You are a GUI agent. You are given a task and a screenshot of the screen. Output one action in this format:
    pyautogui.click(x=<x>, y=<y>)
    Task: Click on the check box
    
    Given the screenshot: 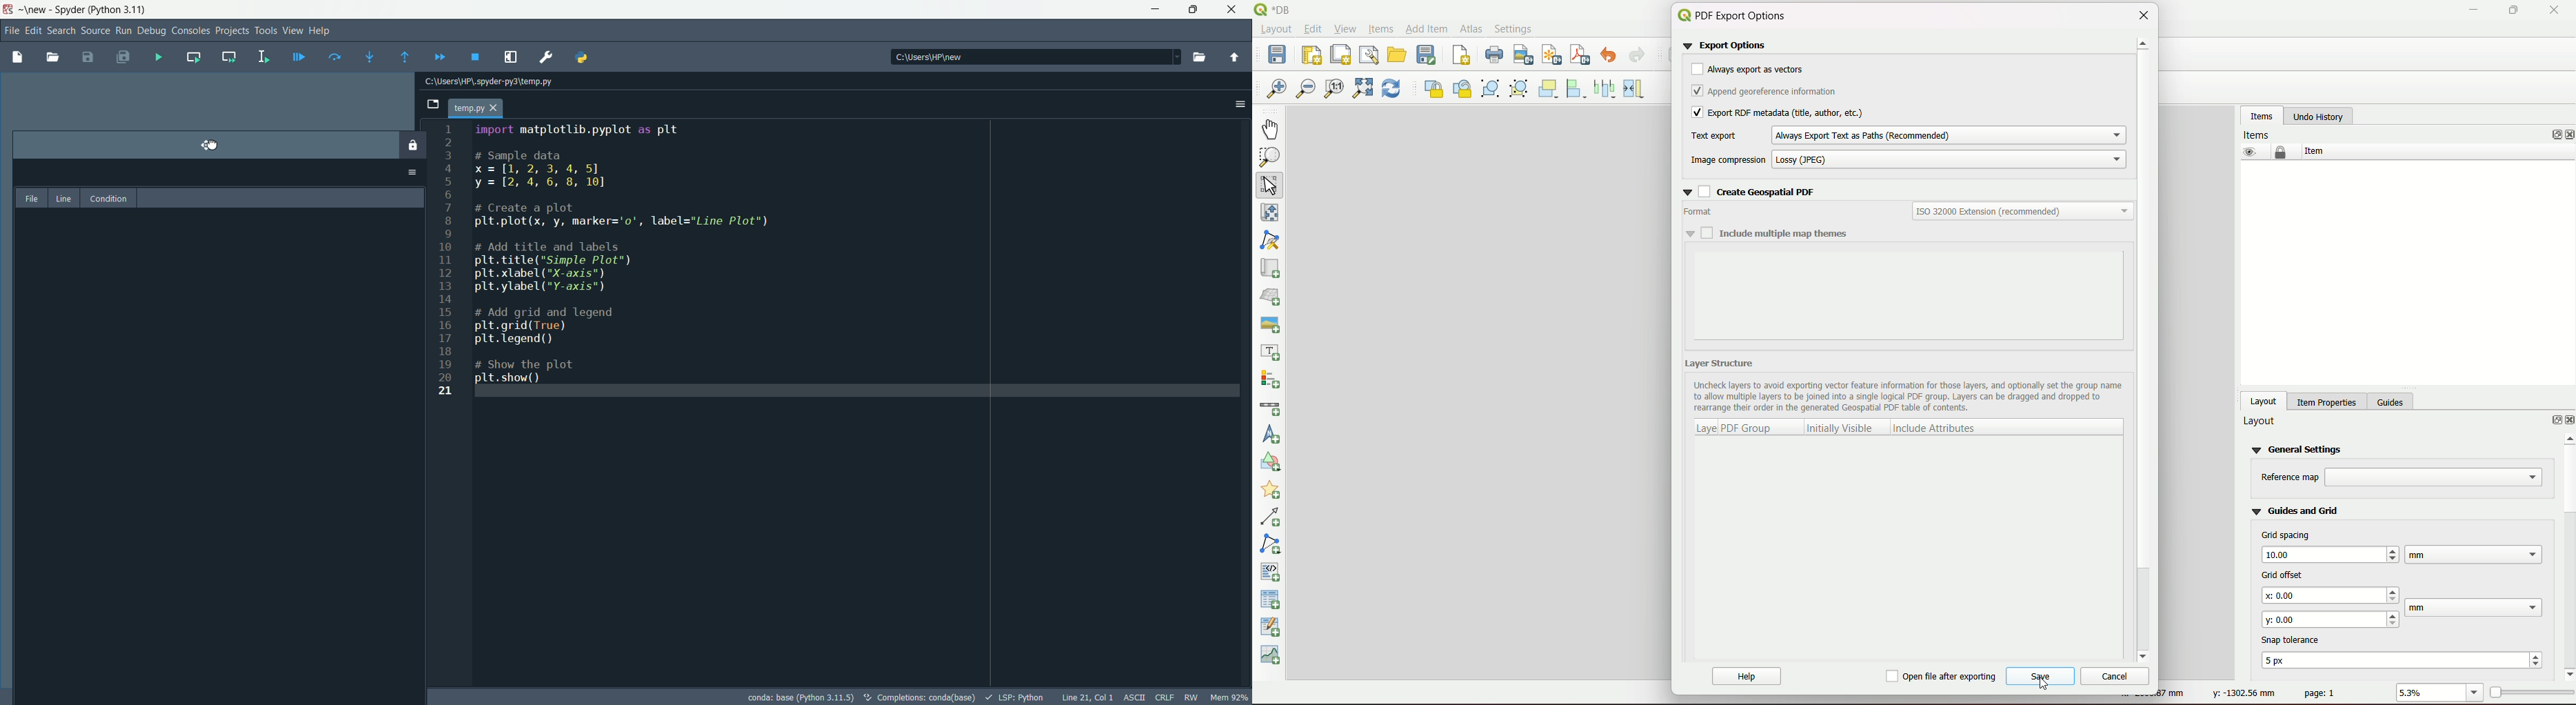 What is the action you would take?
    pyautogui.click(x=1695, y=190)
    